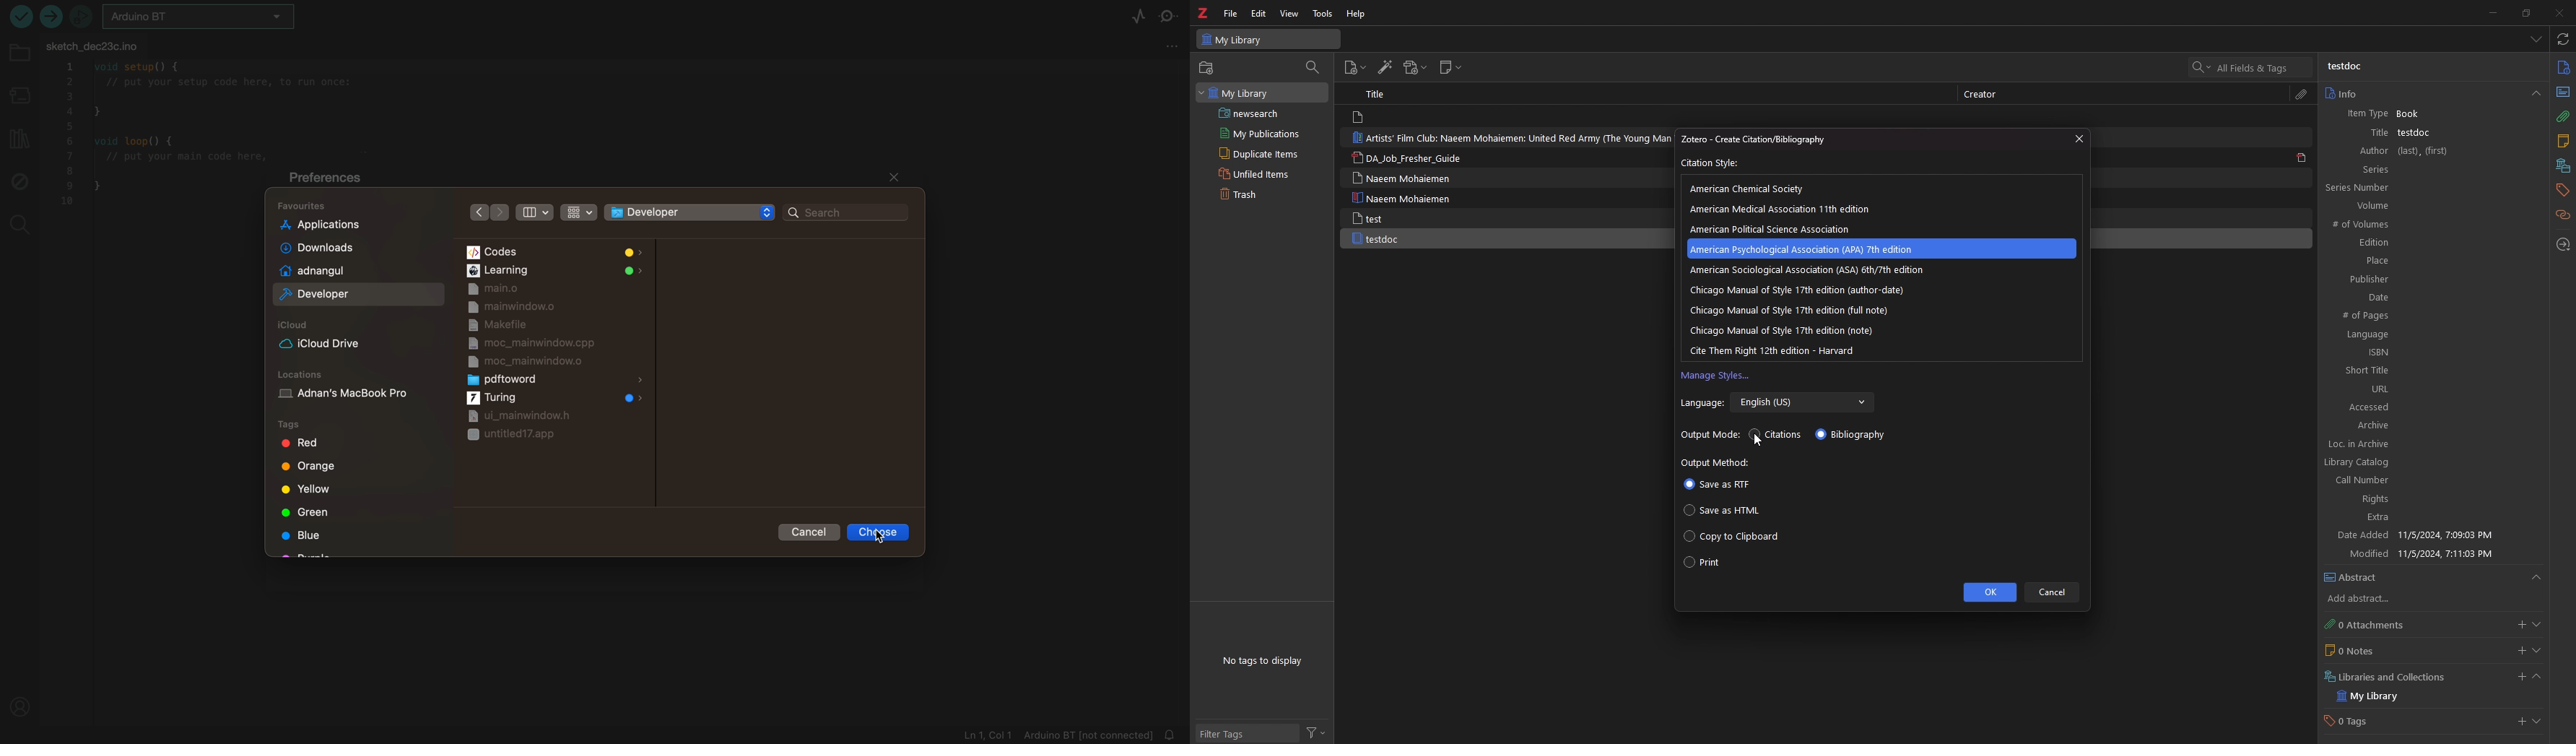 The height and width of the screenshot is (756, 2576). Describe the element at coordinates (1258, 173) in the screenshot. I see `unfiled items` at that location.